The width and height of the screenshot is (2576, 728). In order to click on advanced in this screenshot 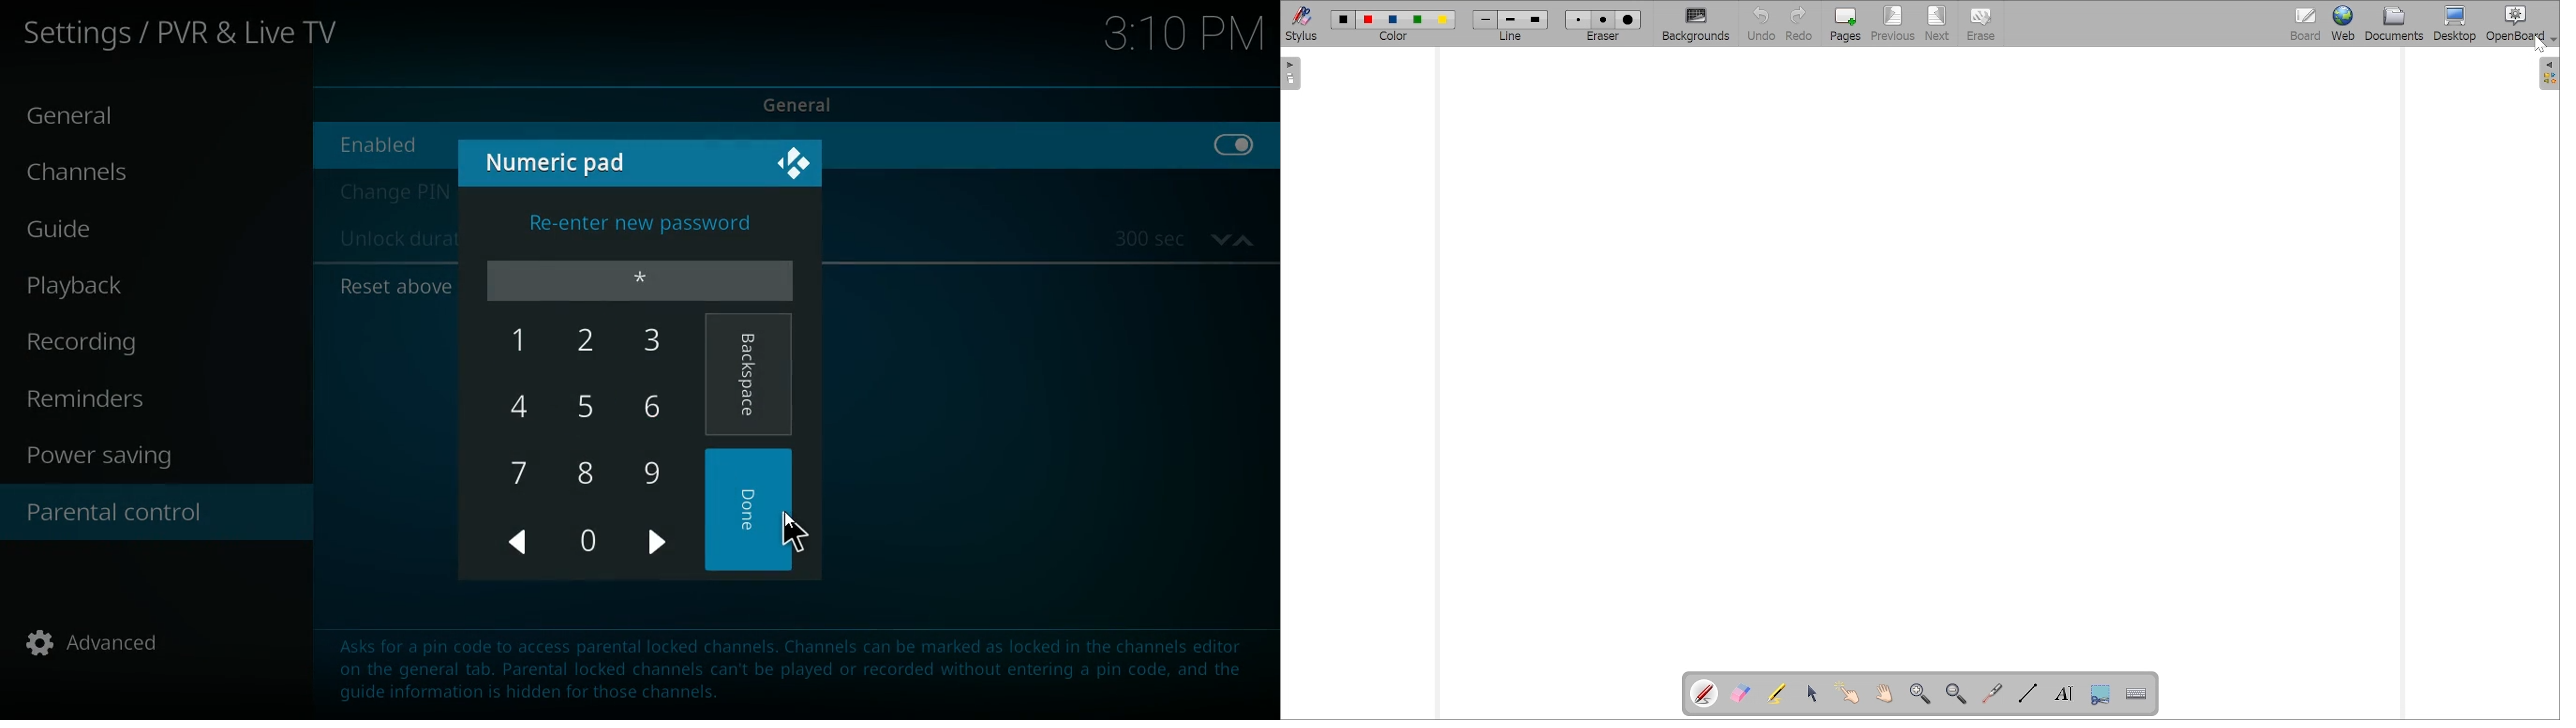, I will do `click(107, 649)`.